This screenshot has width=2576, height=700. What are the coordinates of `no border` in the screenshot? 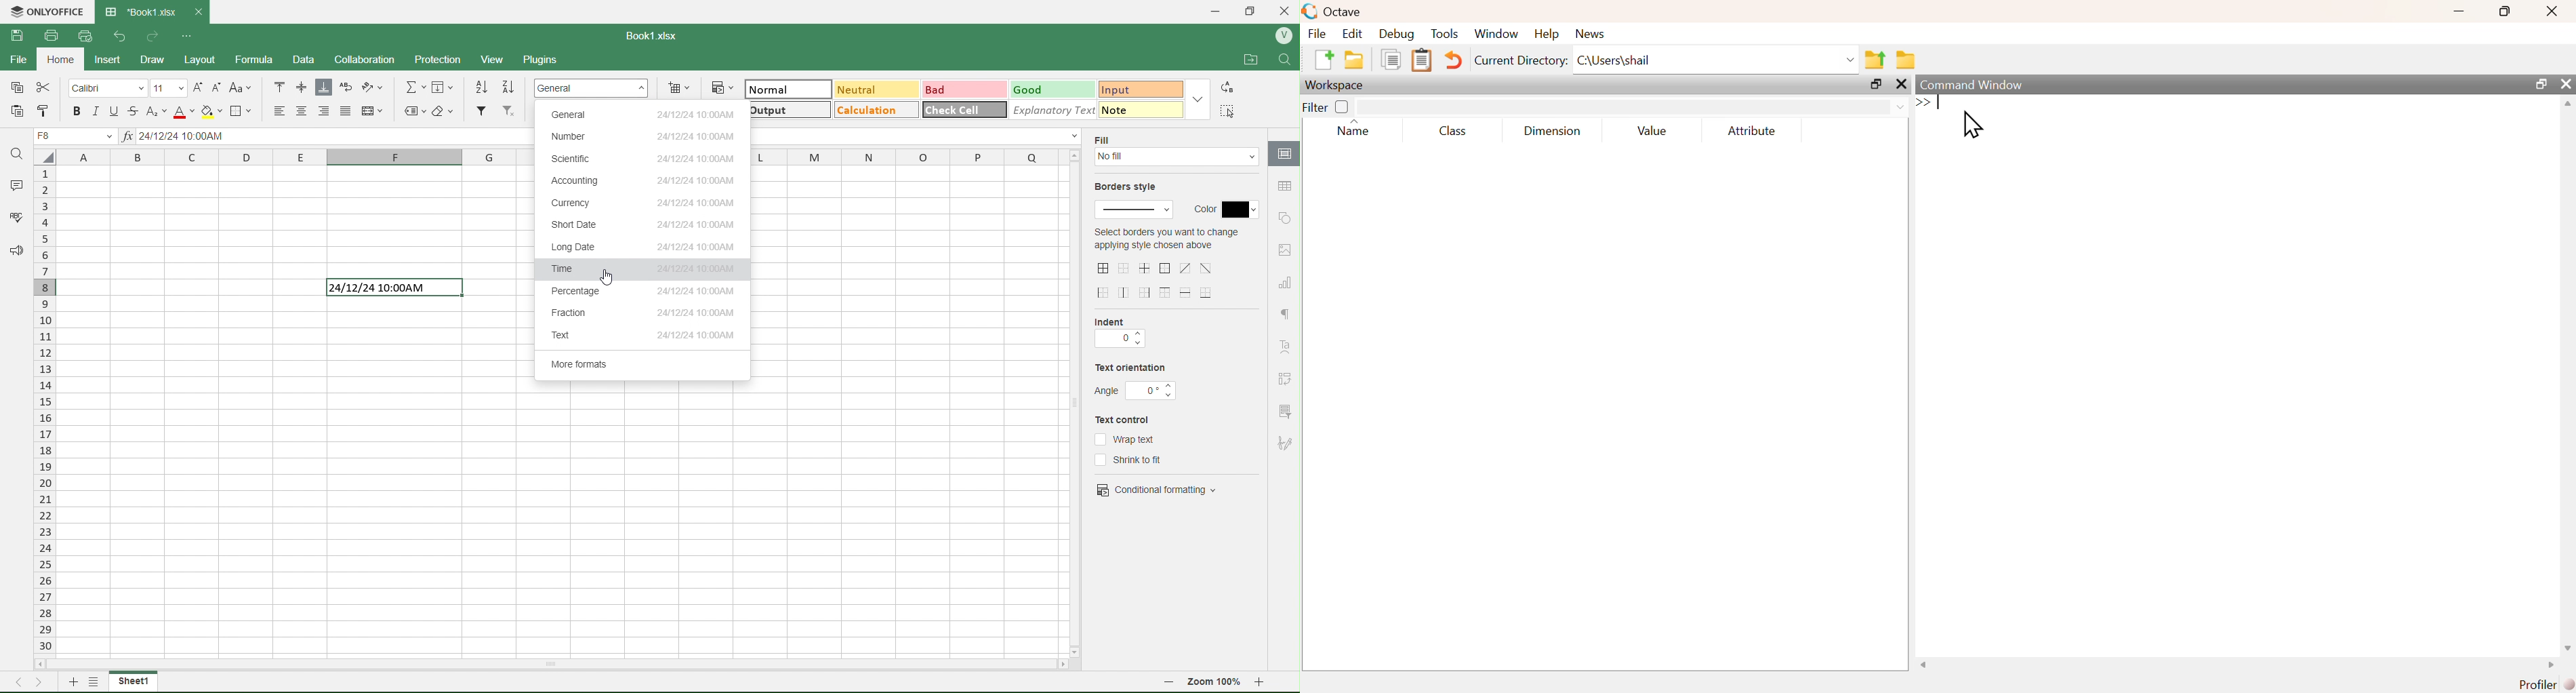 It's located at (1124, 268).